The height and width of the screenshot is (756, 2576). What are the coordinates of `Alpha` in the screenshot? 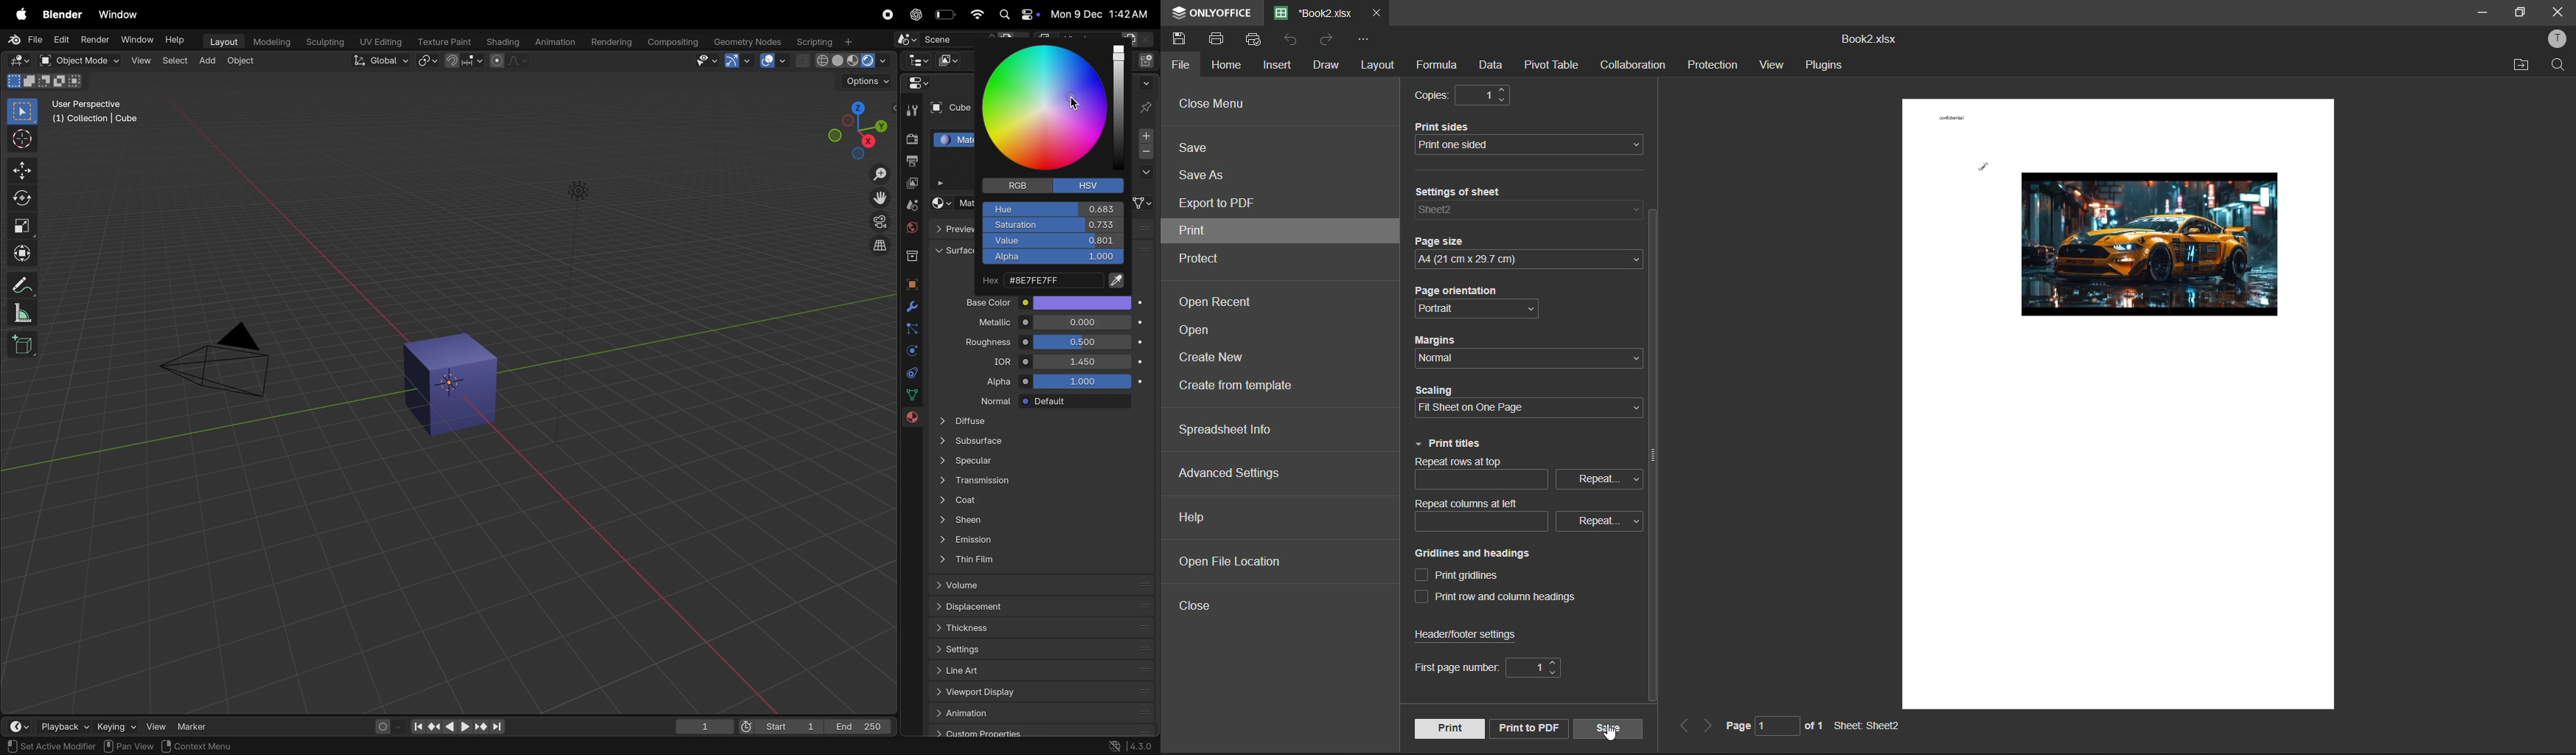 It's located at (1051, 258).